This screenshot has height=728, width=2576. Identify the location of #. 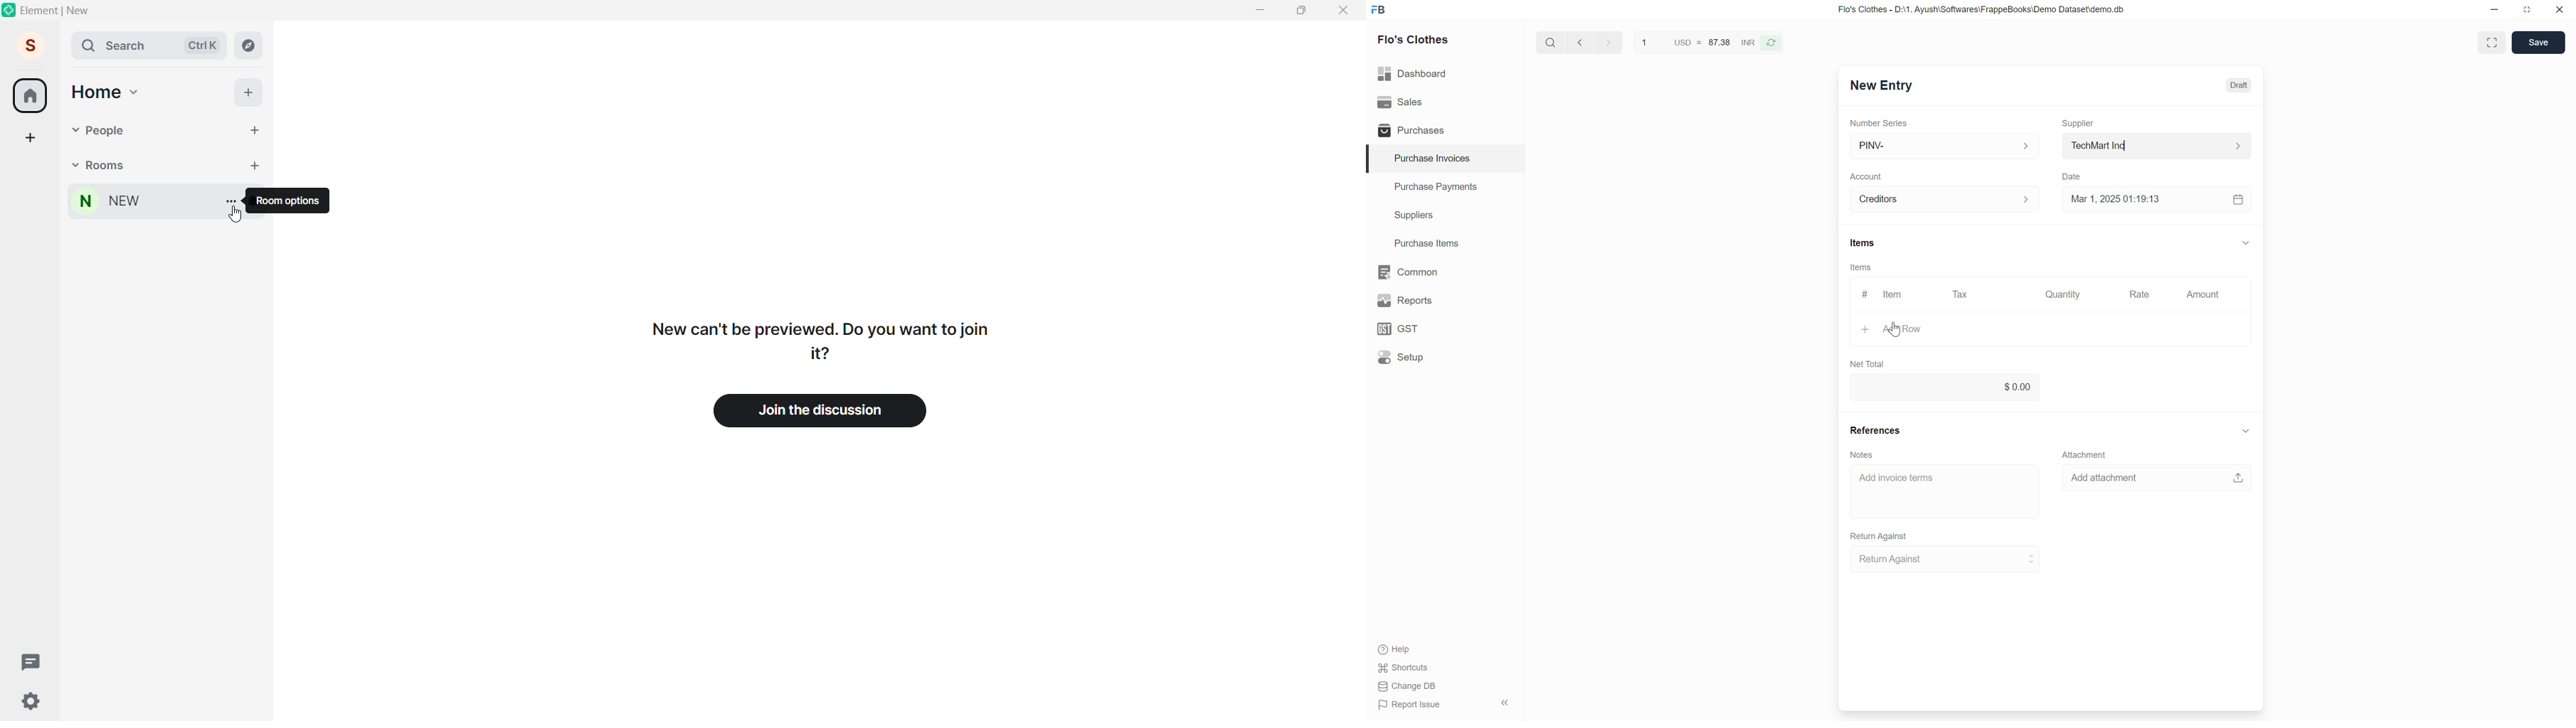
(1863, 292).